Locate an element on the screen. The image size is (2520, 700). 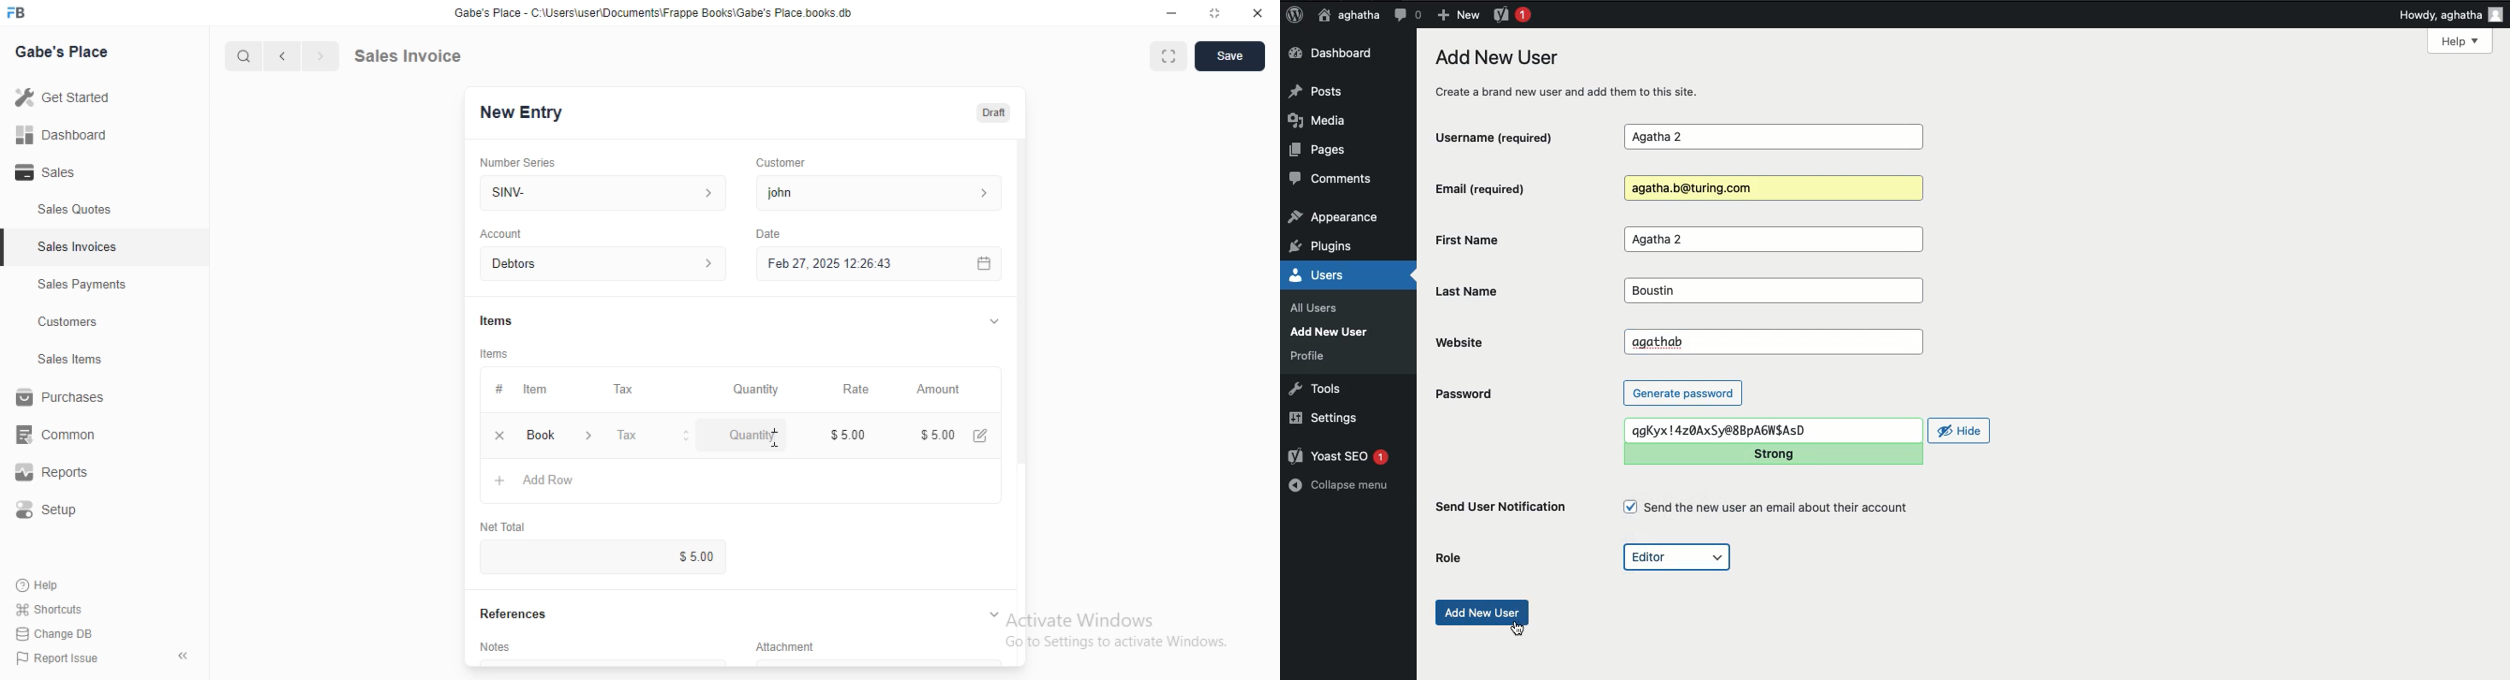
Number Series is located at coordinates (525, 160).